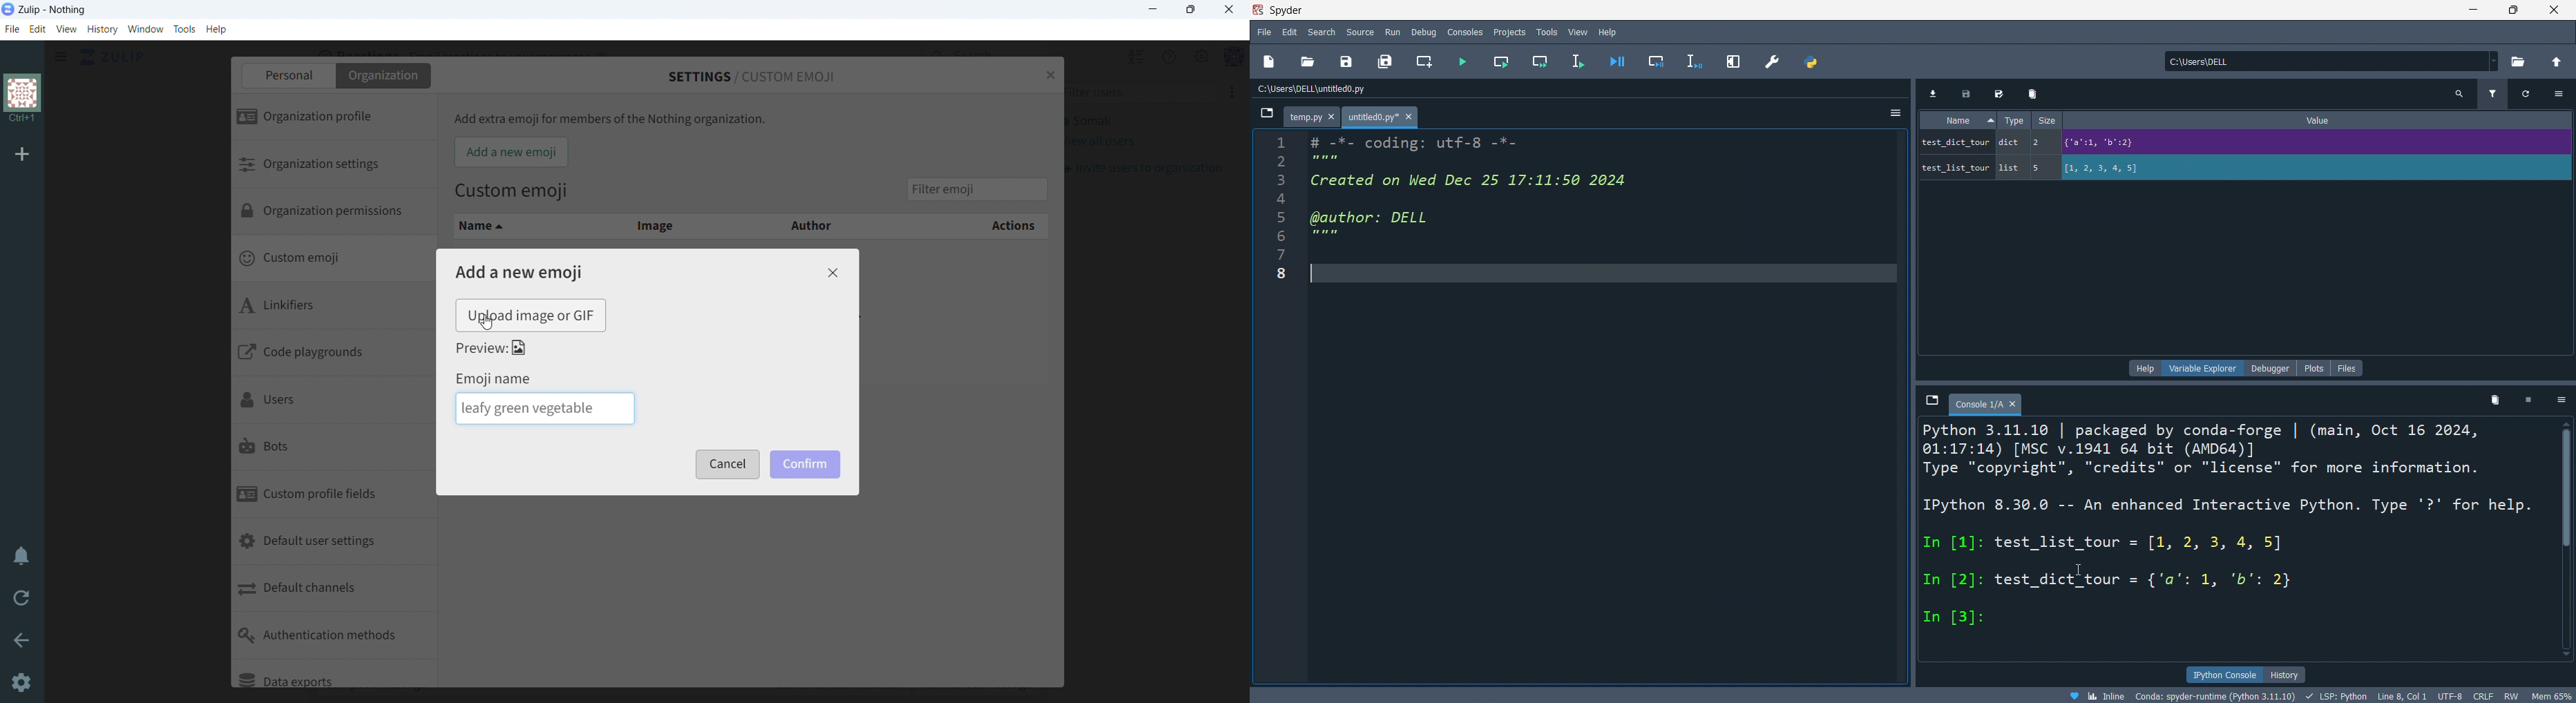 The width and height of the screenshot is (2576, 728). What do you see at coordinates (494, 380) in the screenshot?
I see `emoji name` at bounding box center [494, 380].